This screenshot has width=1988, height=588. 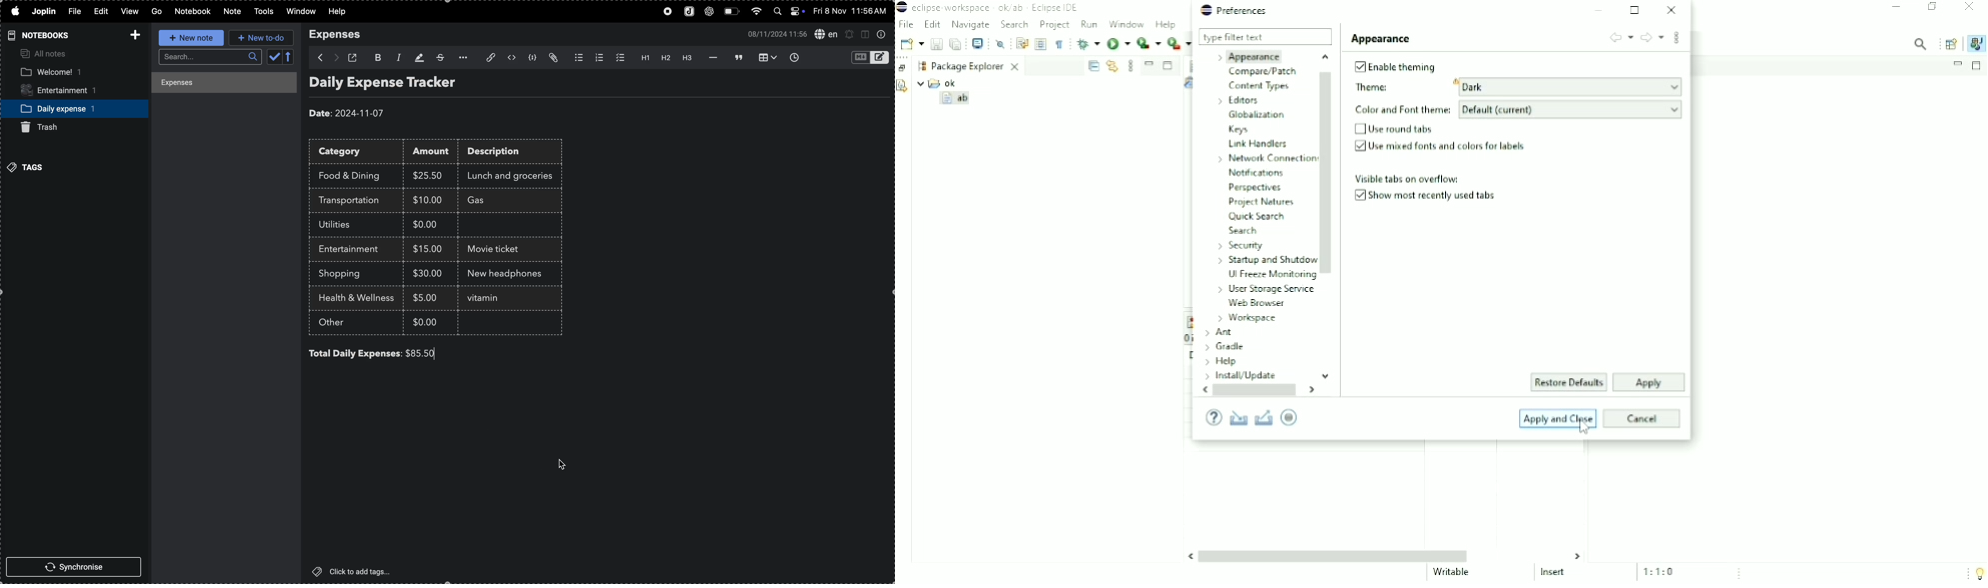 What do you see at coordinates (577, 58) in the screenshot?
I see `bulletlist` at bounding box center [577, 58].